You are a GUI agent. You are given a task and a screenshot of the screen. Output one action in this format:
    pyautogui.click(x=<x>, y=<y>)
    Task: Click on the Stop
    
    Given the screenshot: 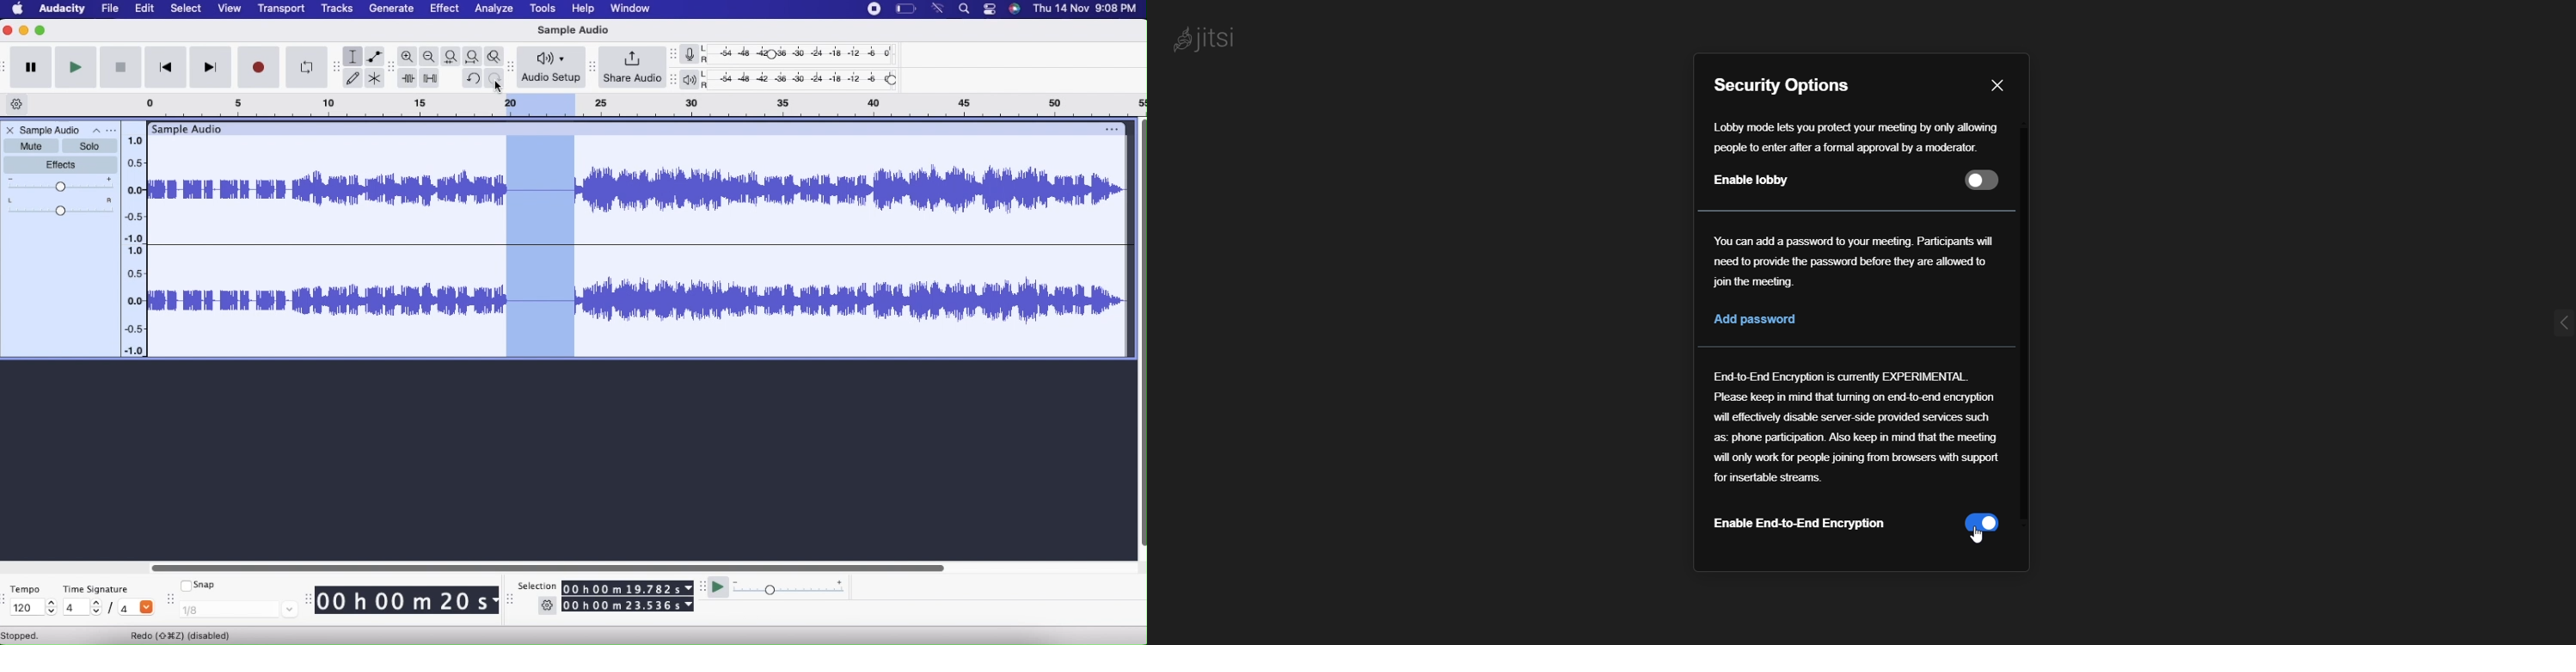 What is the action you would take?
    pyautogui.click(x=121, y=68)
    